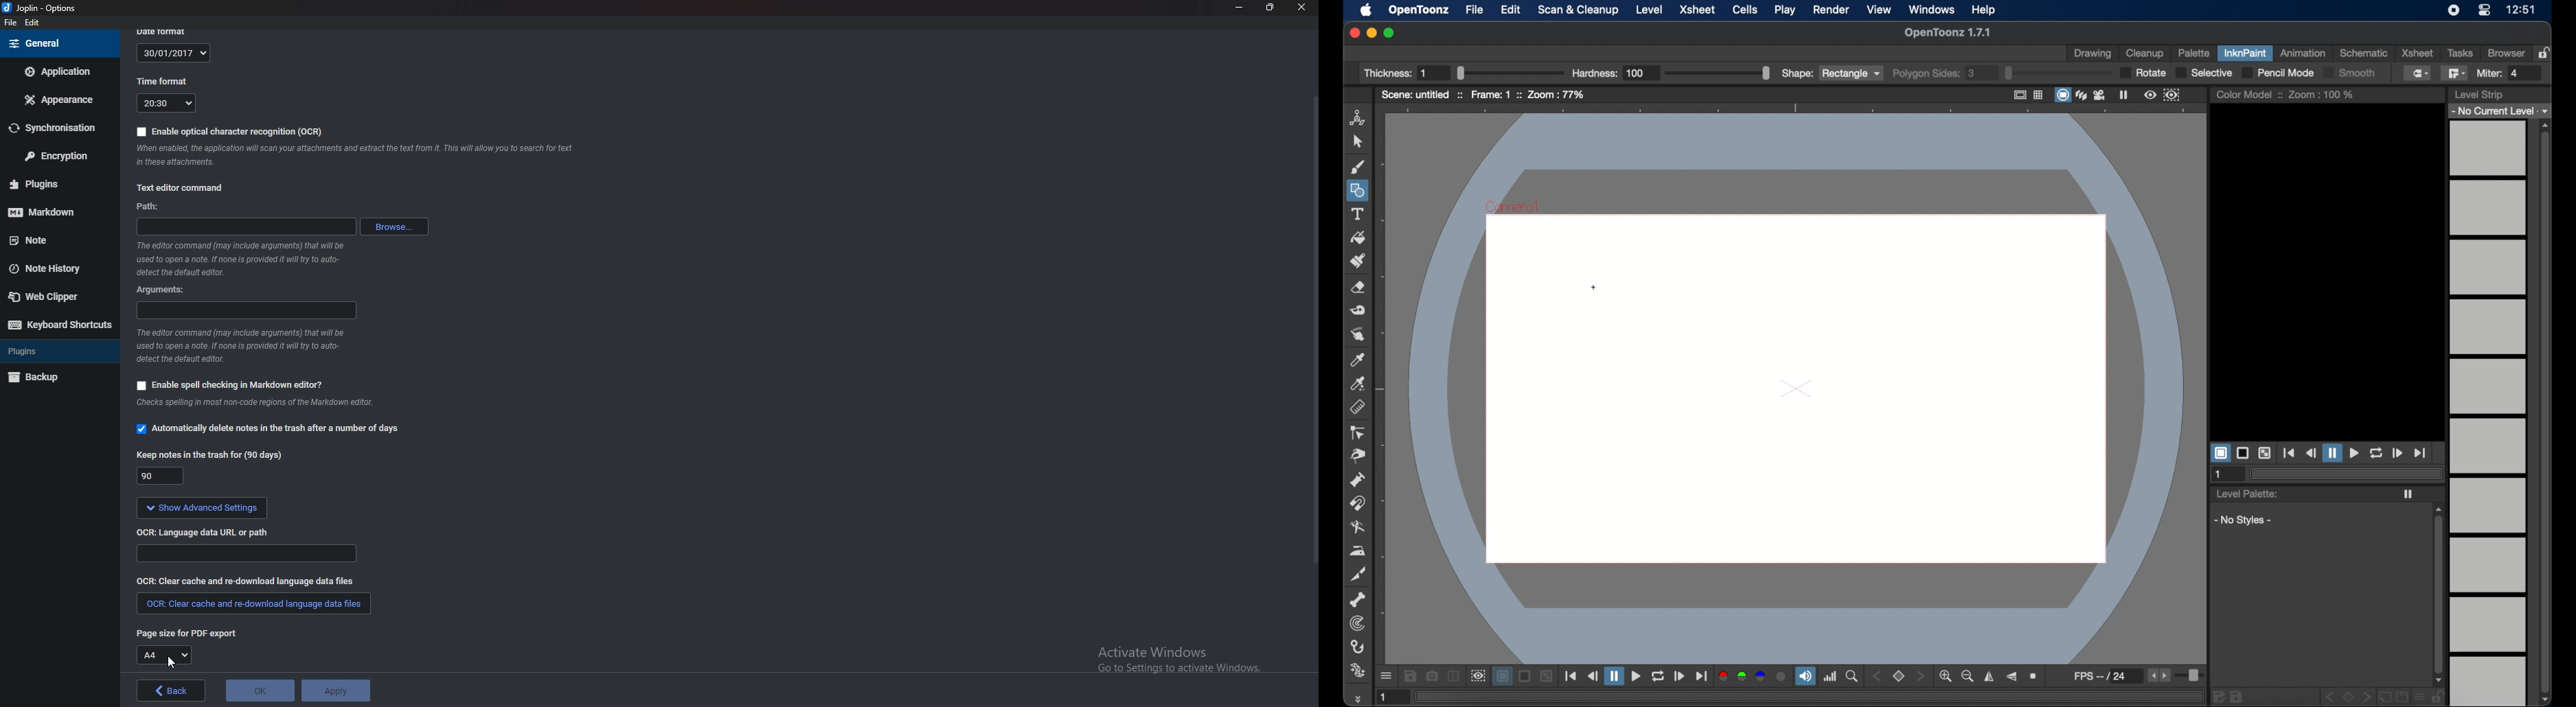 The image size is (2576, 728). I want to click on 30/01/2017, so click(173, 54).